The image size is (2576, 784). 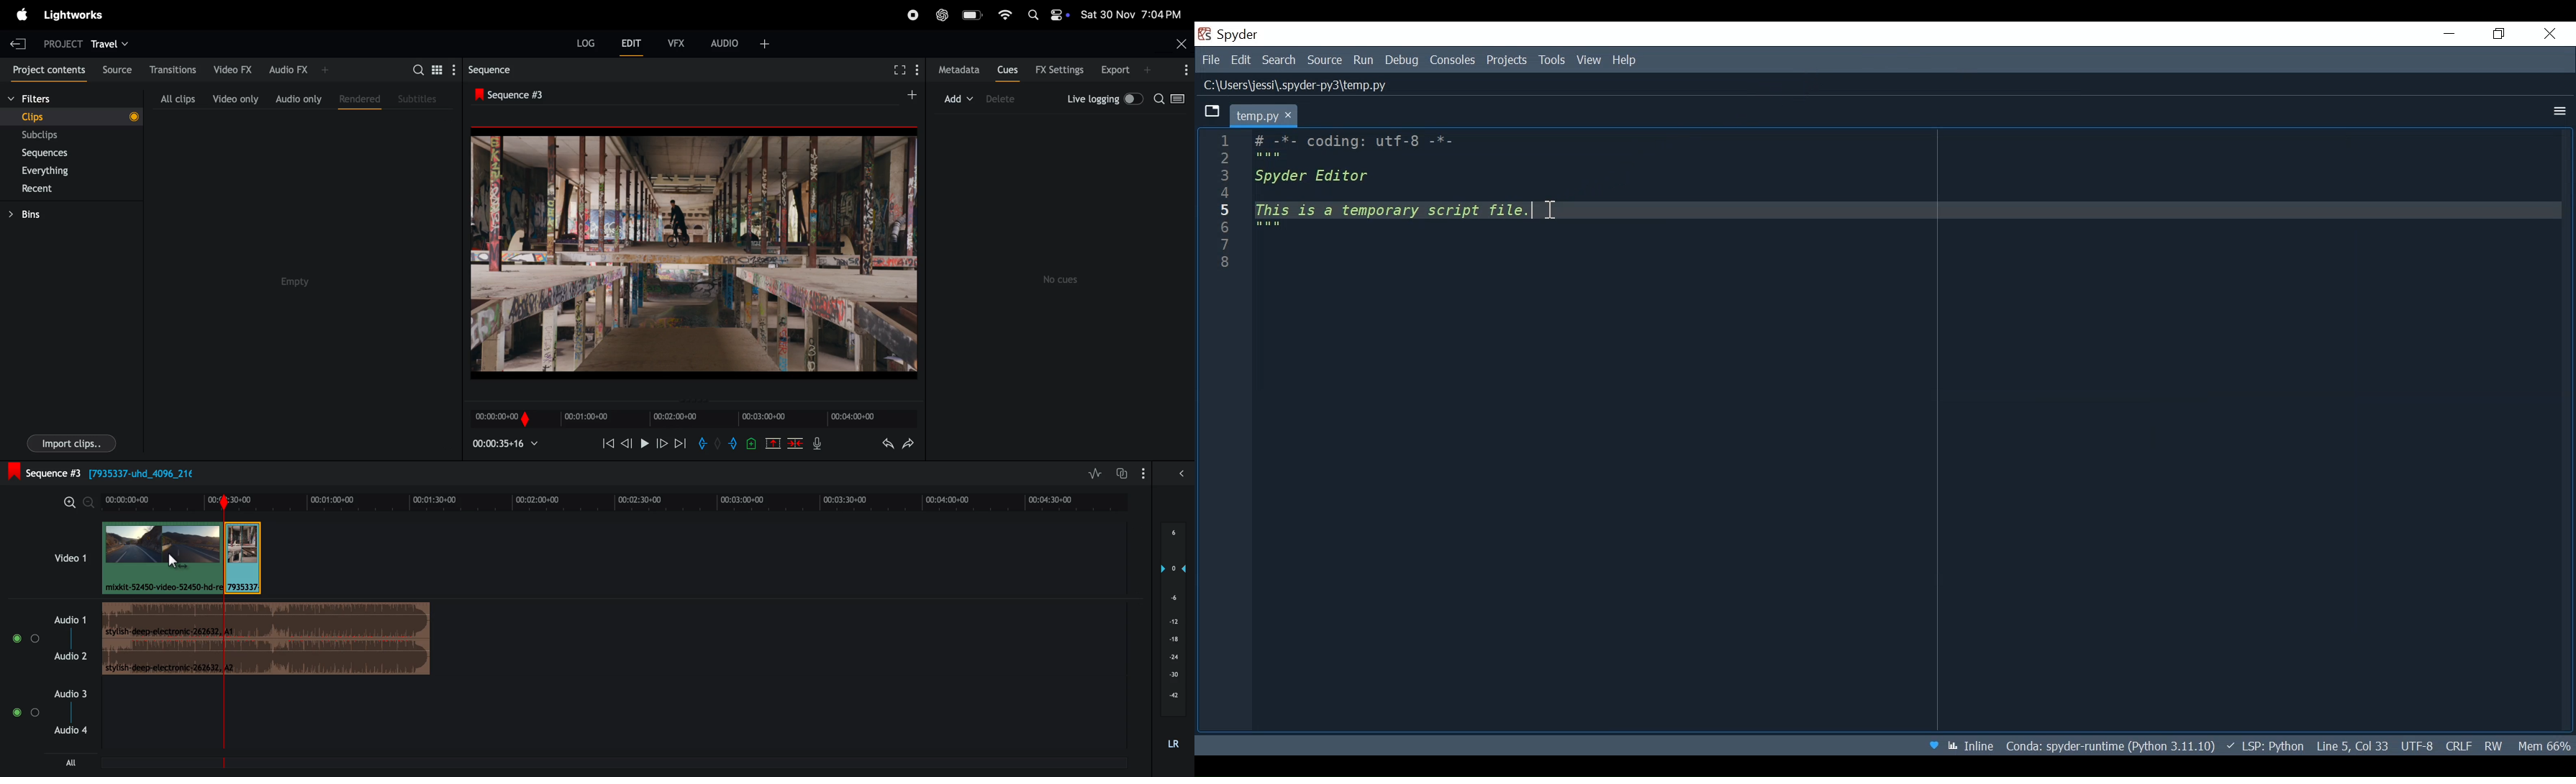 What do you see at coordinates (1551, 60) in the screenshot?
I see `Tools` at bounding box center [1551, 60].